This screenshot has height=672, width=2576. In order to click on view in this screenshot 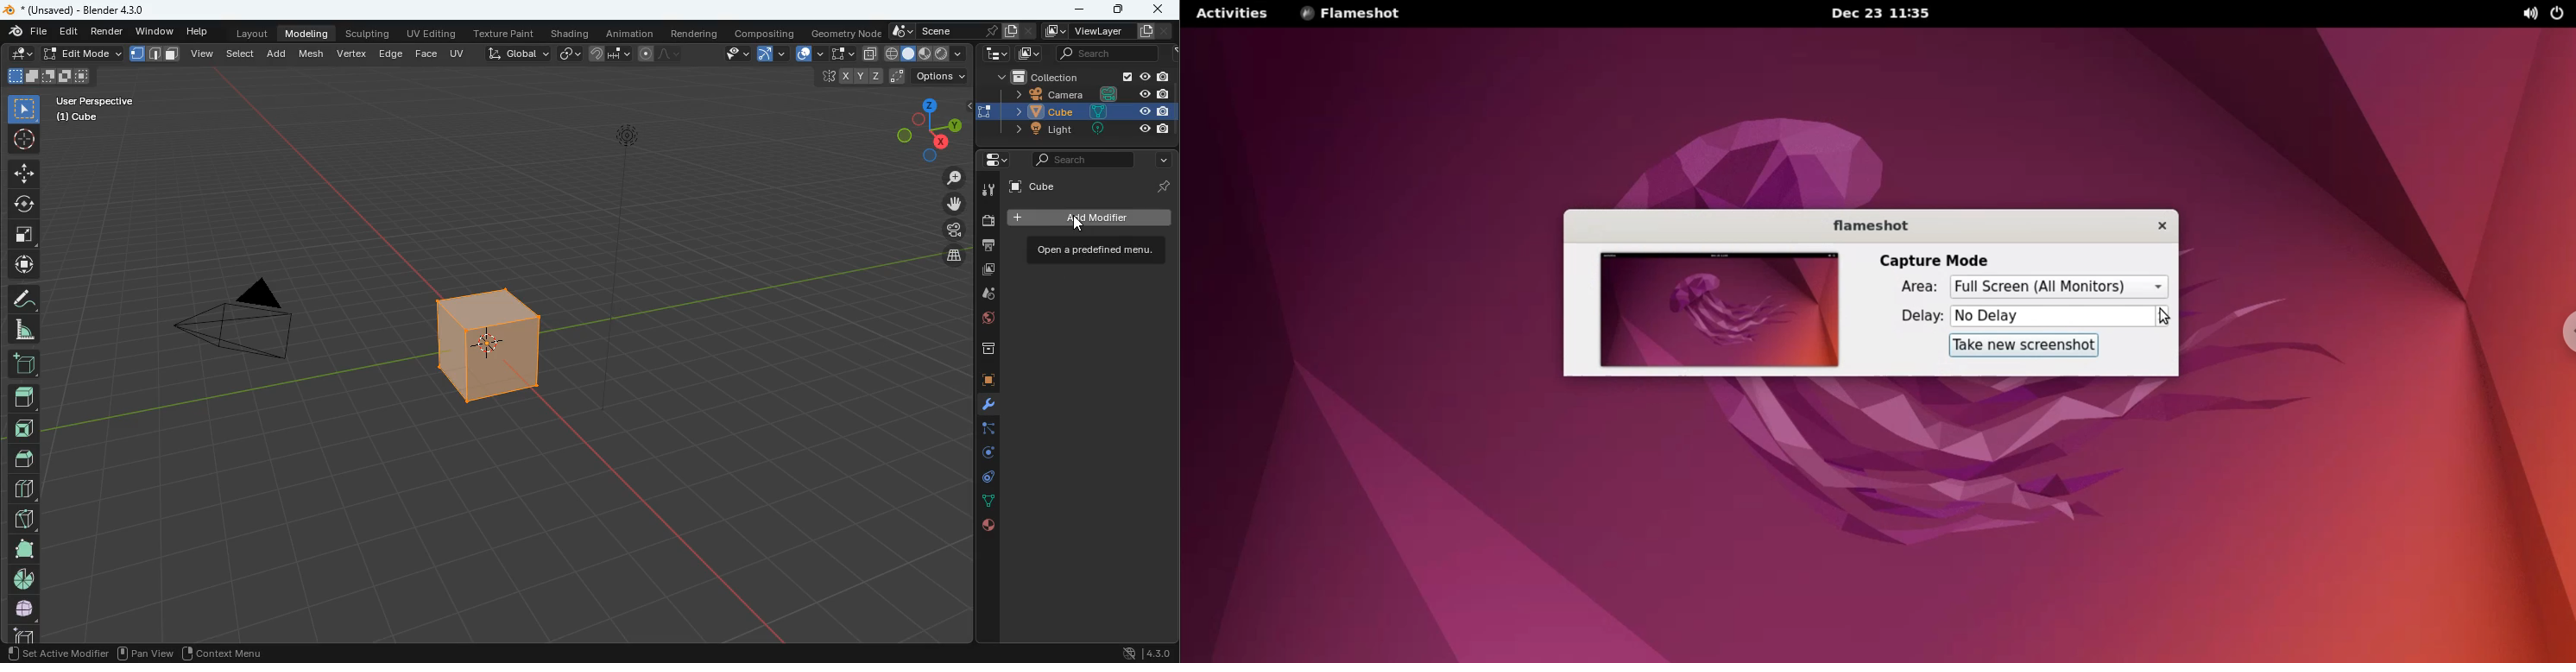, I will do `click(732, 54)`.